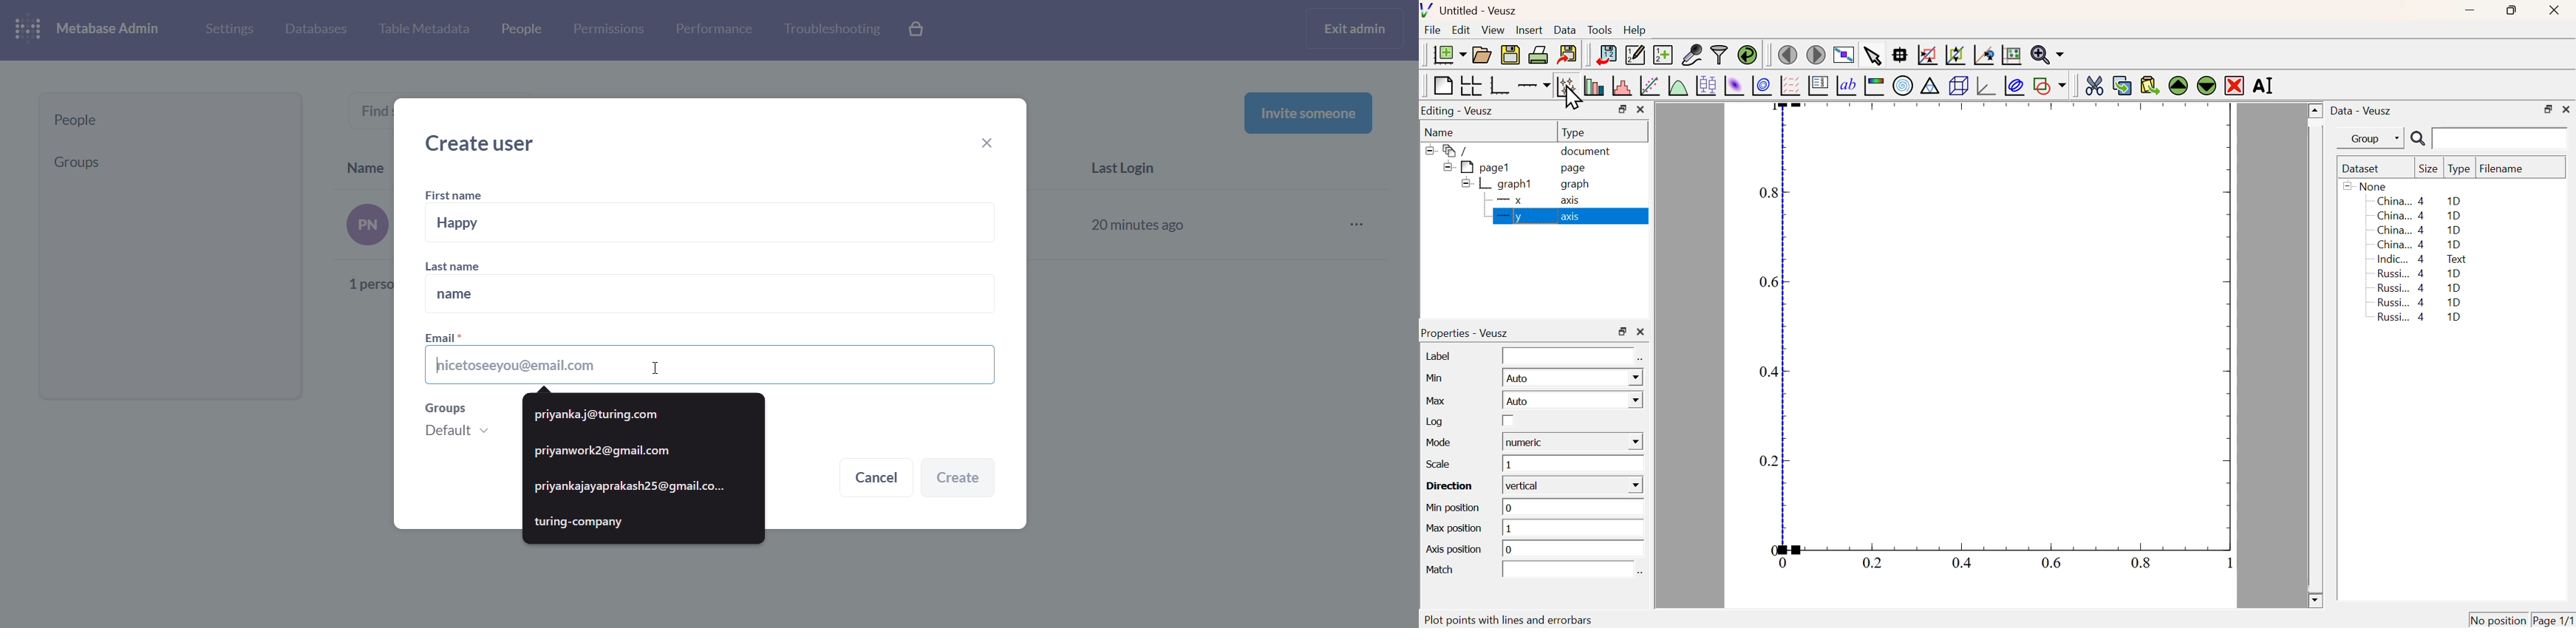 This screenshot has width=2576, height=644. Describe the element at coordinates (466, 265) in the screenshot. I see `last name` at that location.